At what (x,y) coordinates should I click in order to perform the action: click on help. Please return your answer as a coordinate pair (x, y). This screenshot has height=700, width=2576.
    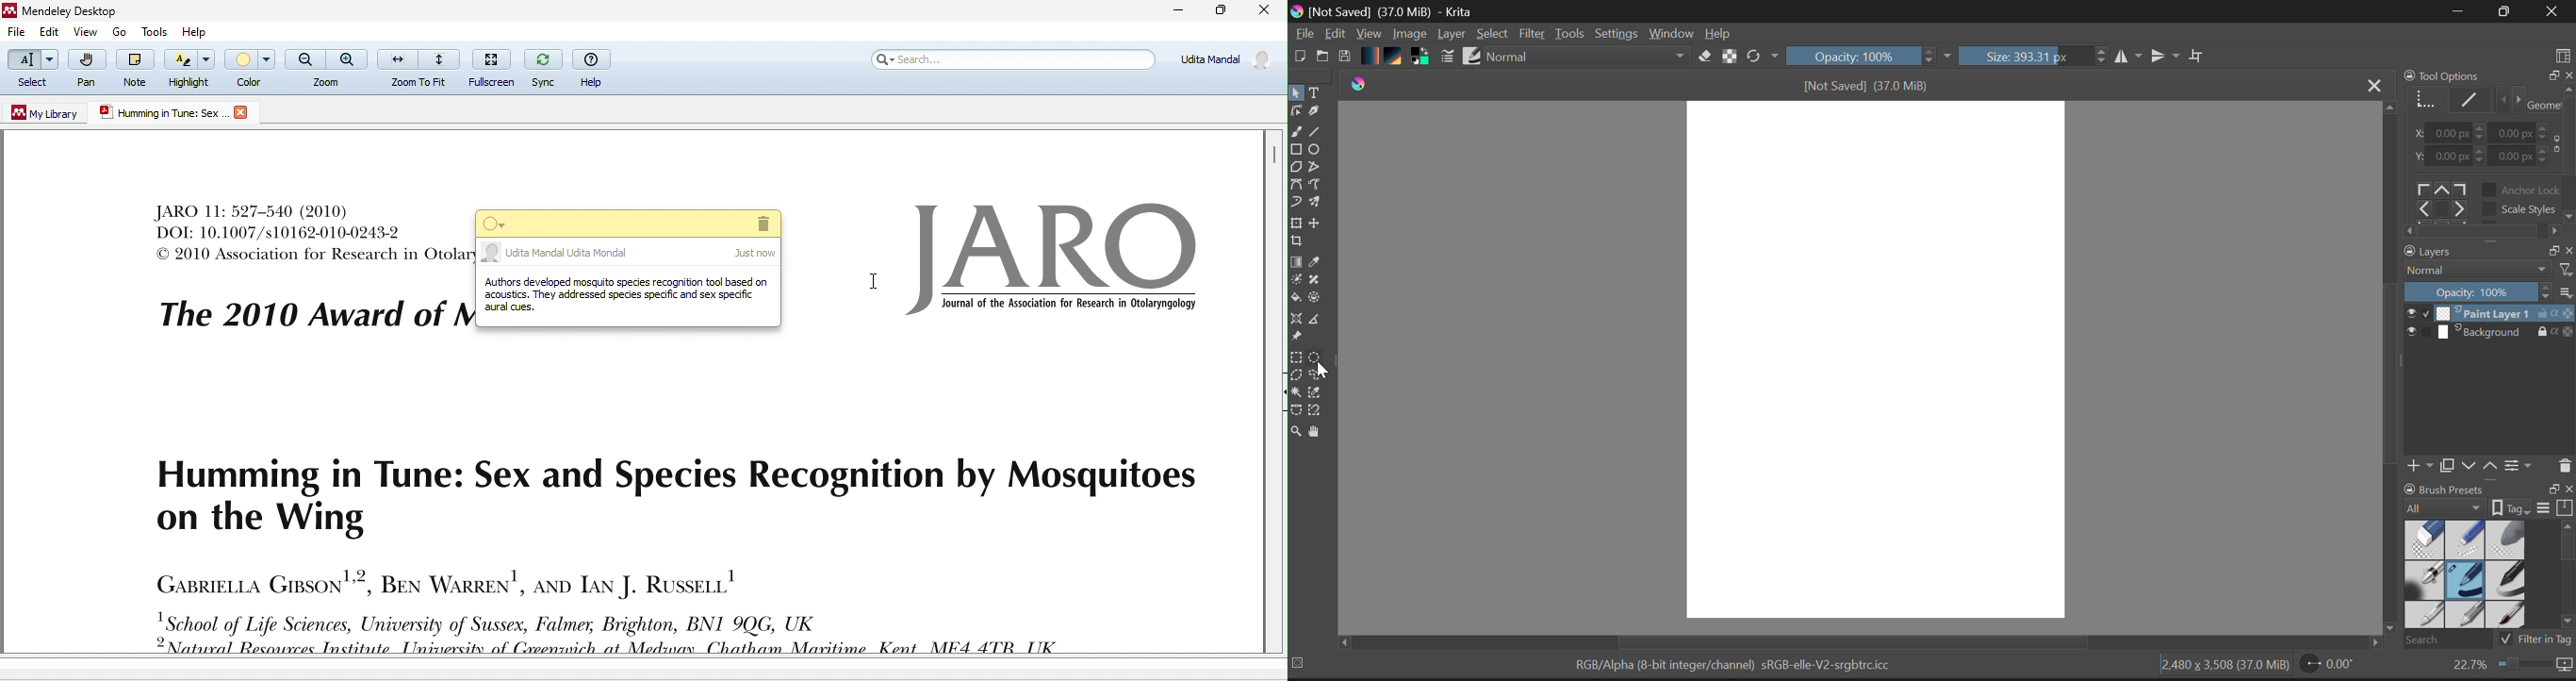
    Looking at the image, I should click on (193, 30).